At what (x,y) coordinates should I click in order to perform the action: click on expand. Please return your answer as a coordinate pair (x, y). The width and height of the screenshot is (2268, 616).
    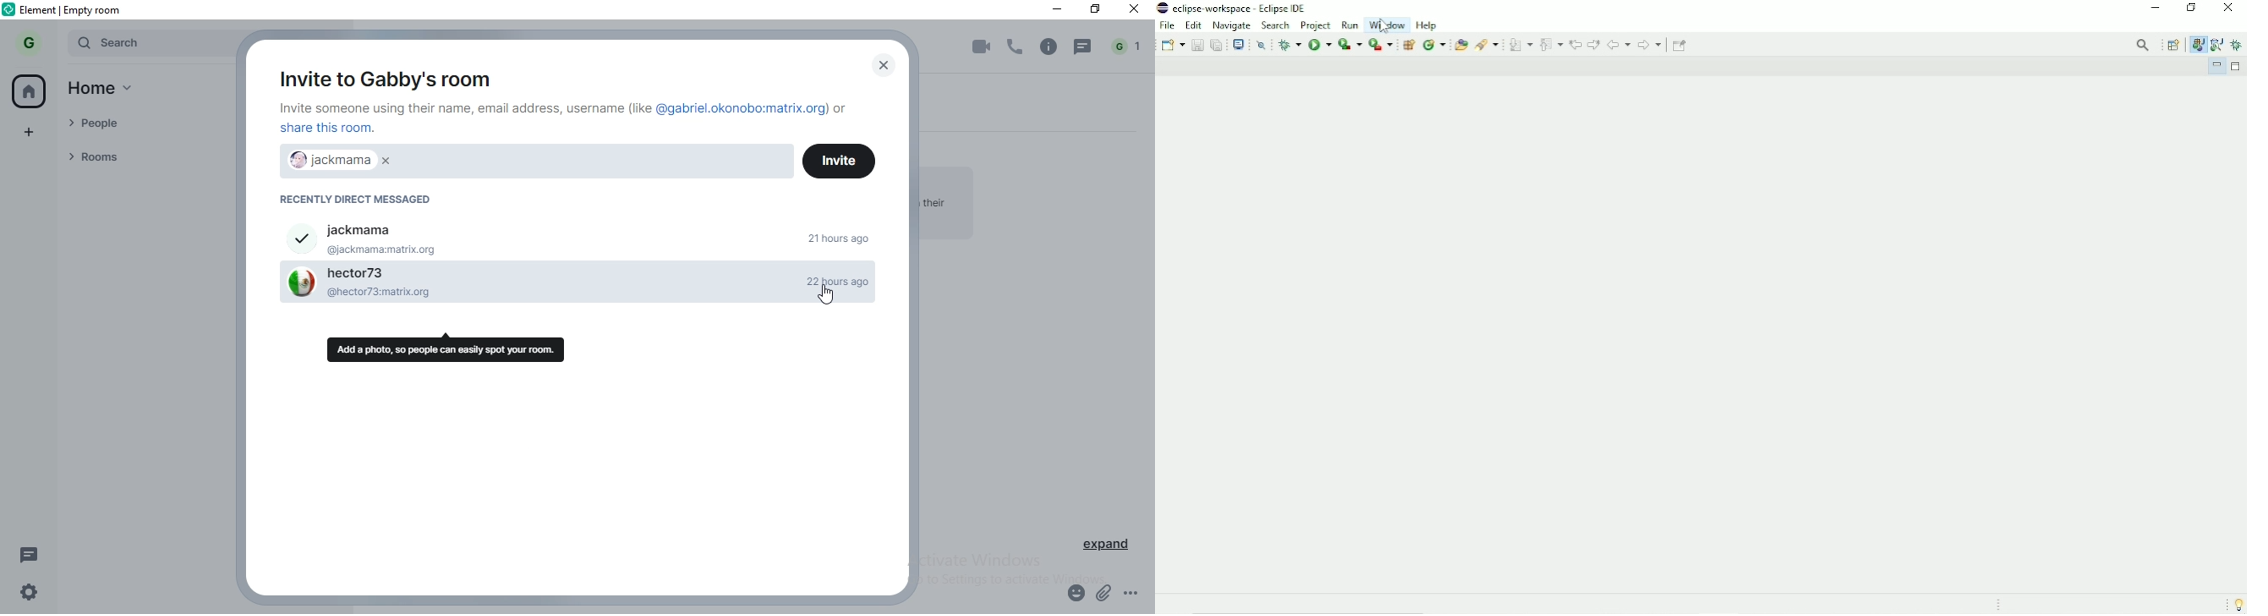
    Looking at the image, I should click on (1108, 547).